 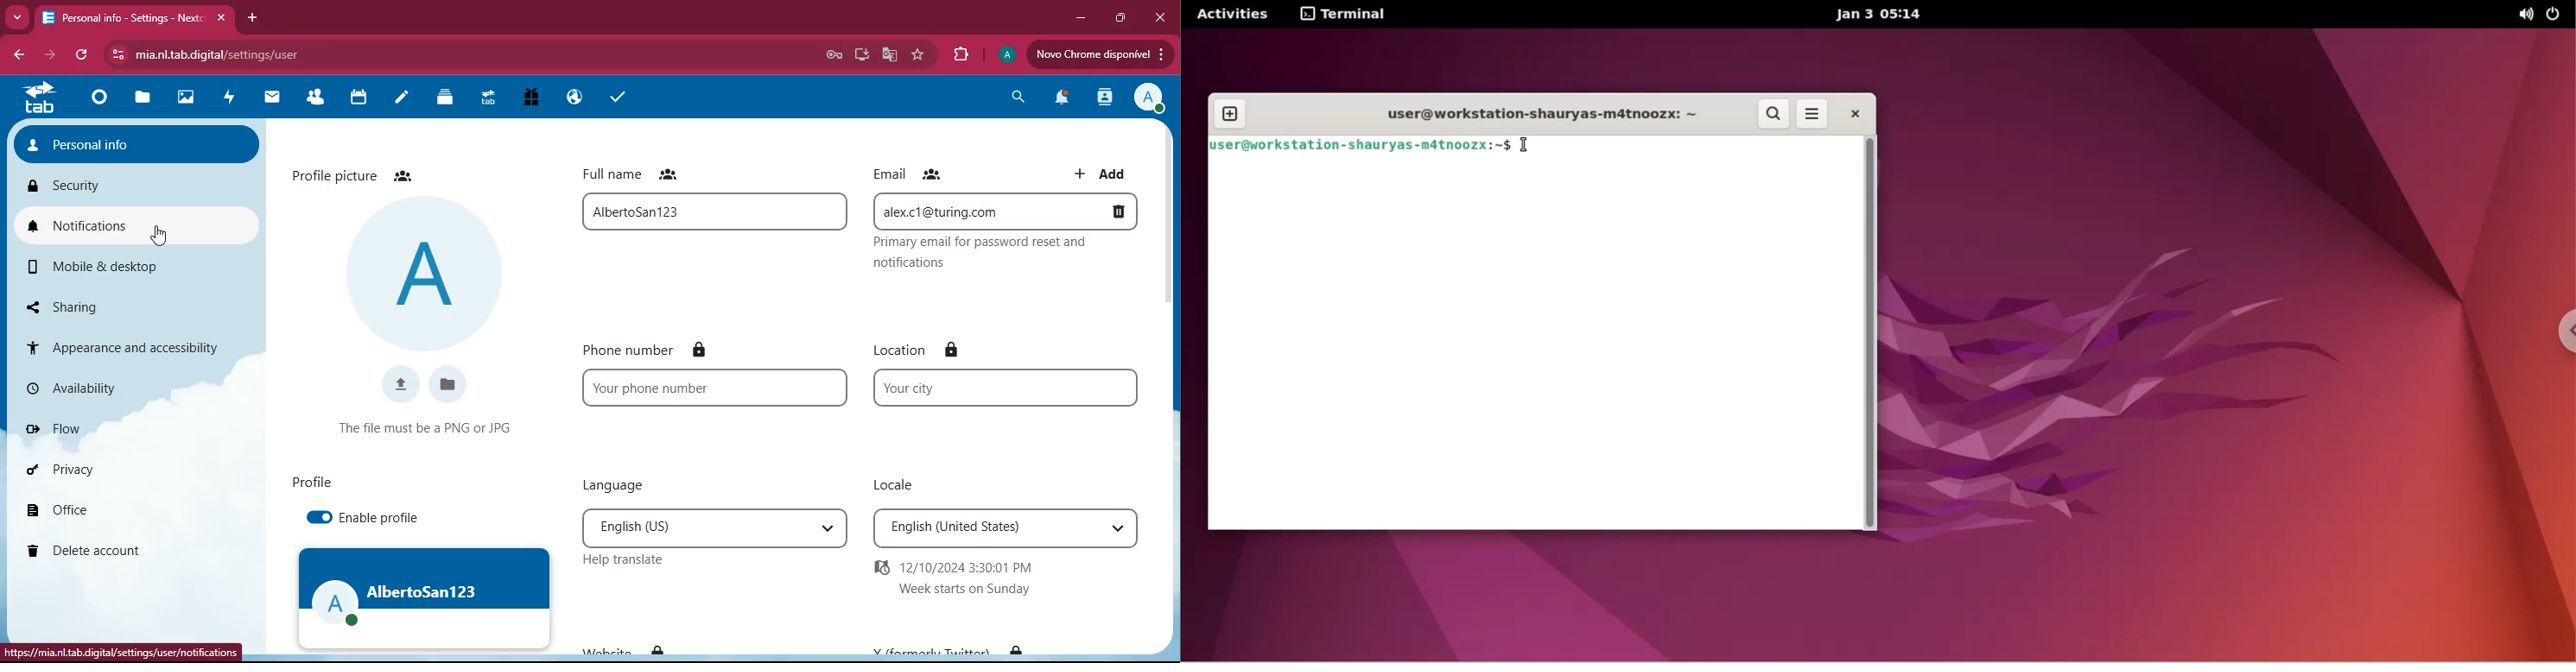 I want to click on phone number, so click(x=657, y=349).